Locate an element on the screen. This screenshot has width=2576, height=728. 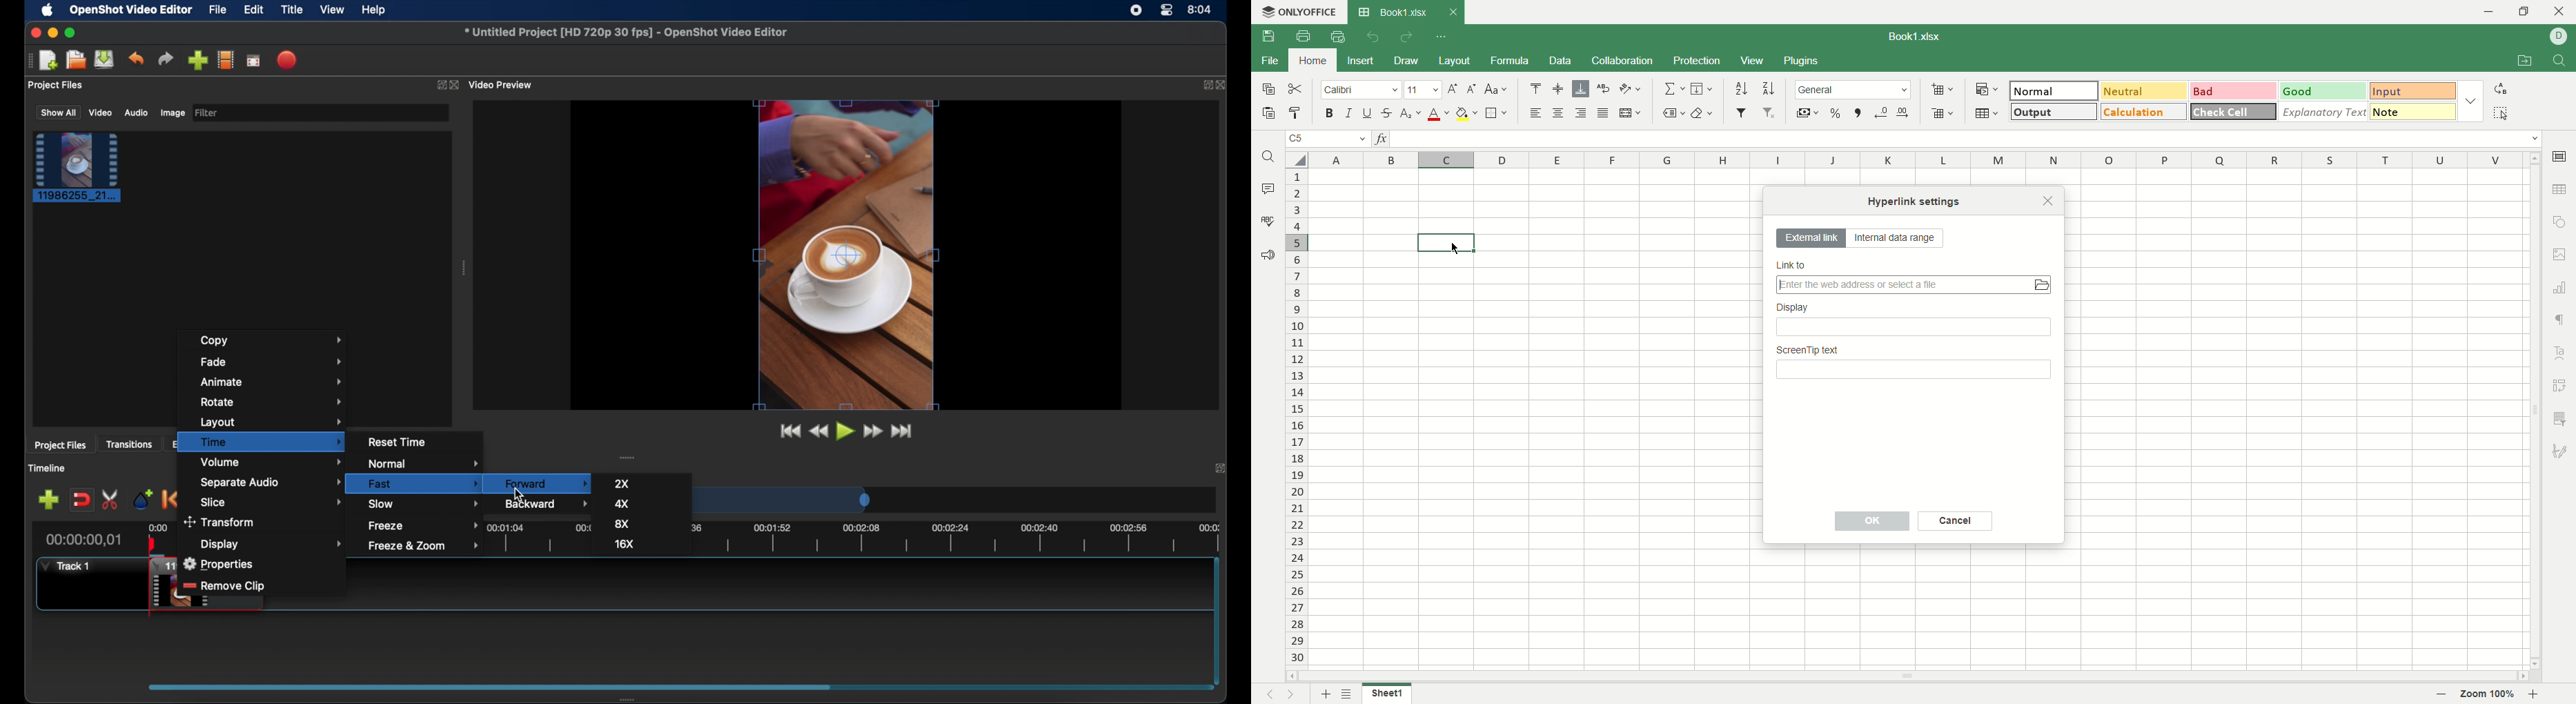
Book1.xslx is located at coordinates (1406, 12).